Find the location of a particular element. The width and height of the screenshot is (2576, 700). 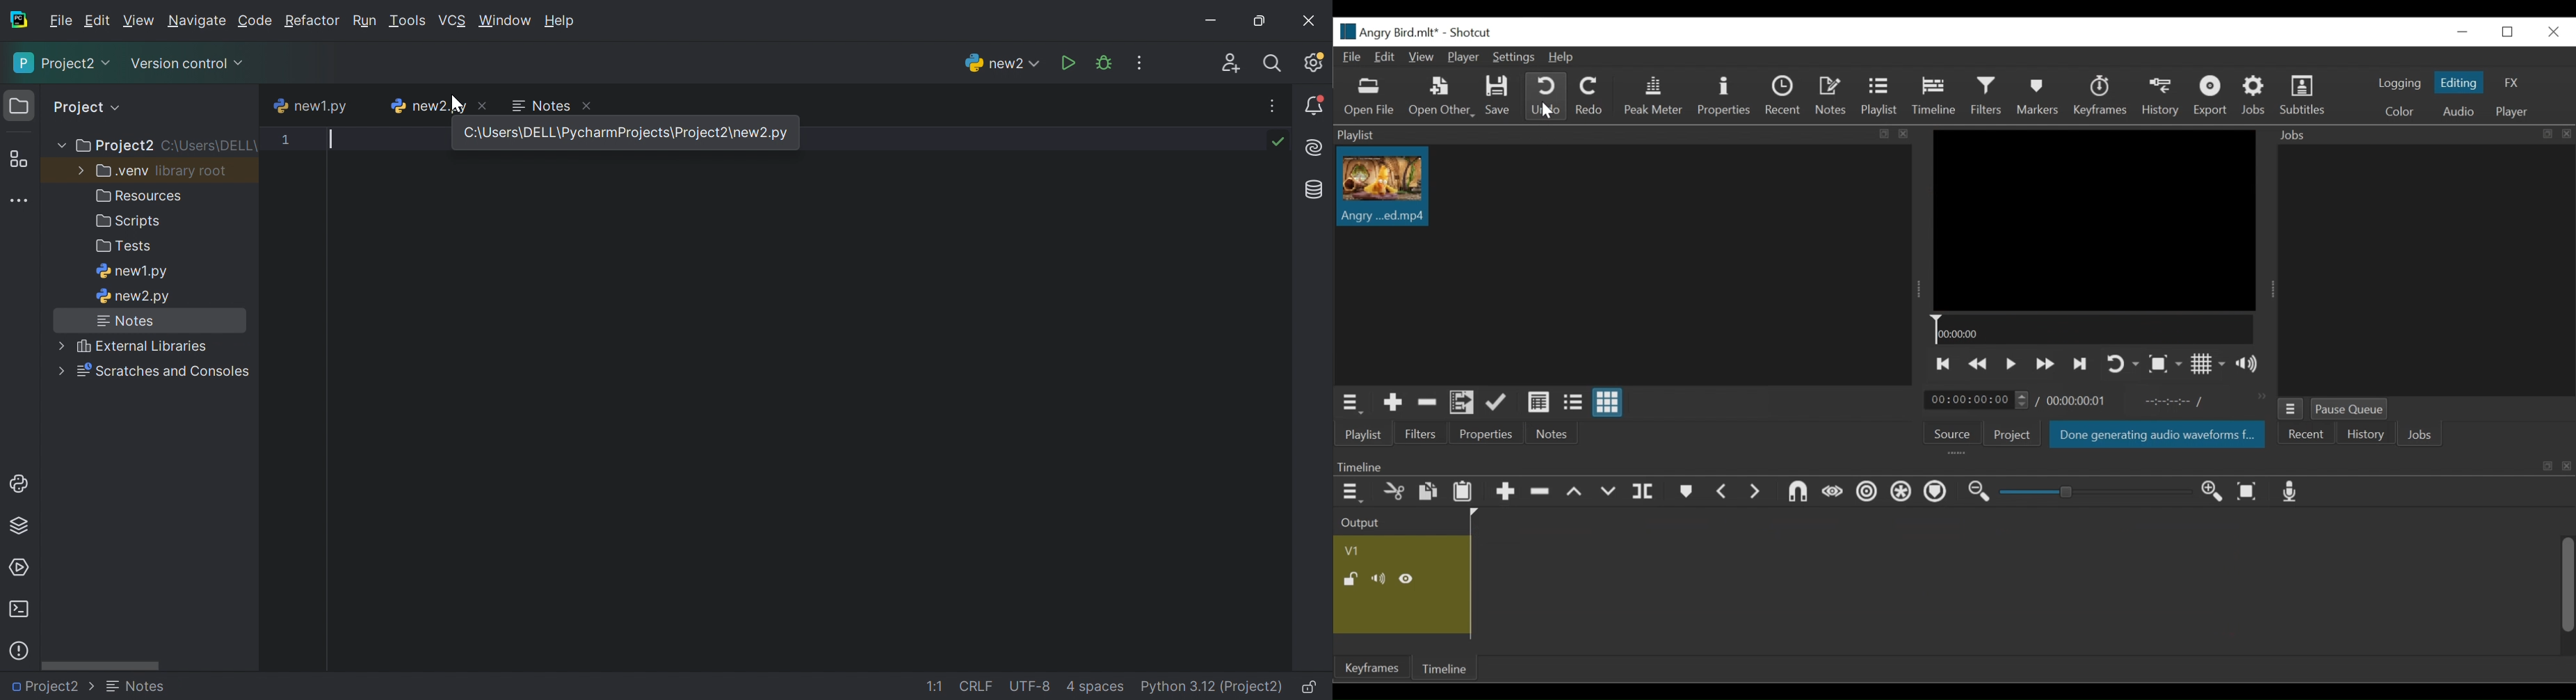

Updates available. IDE and Project Settings. is located at coordinates (1316, 64).